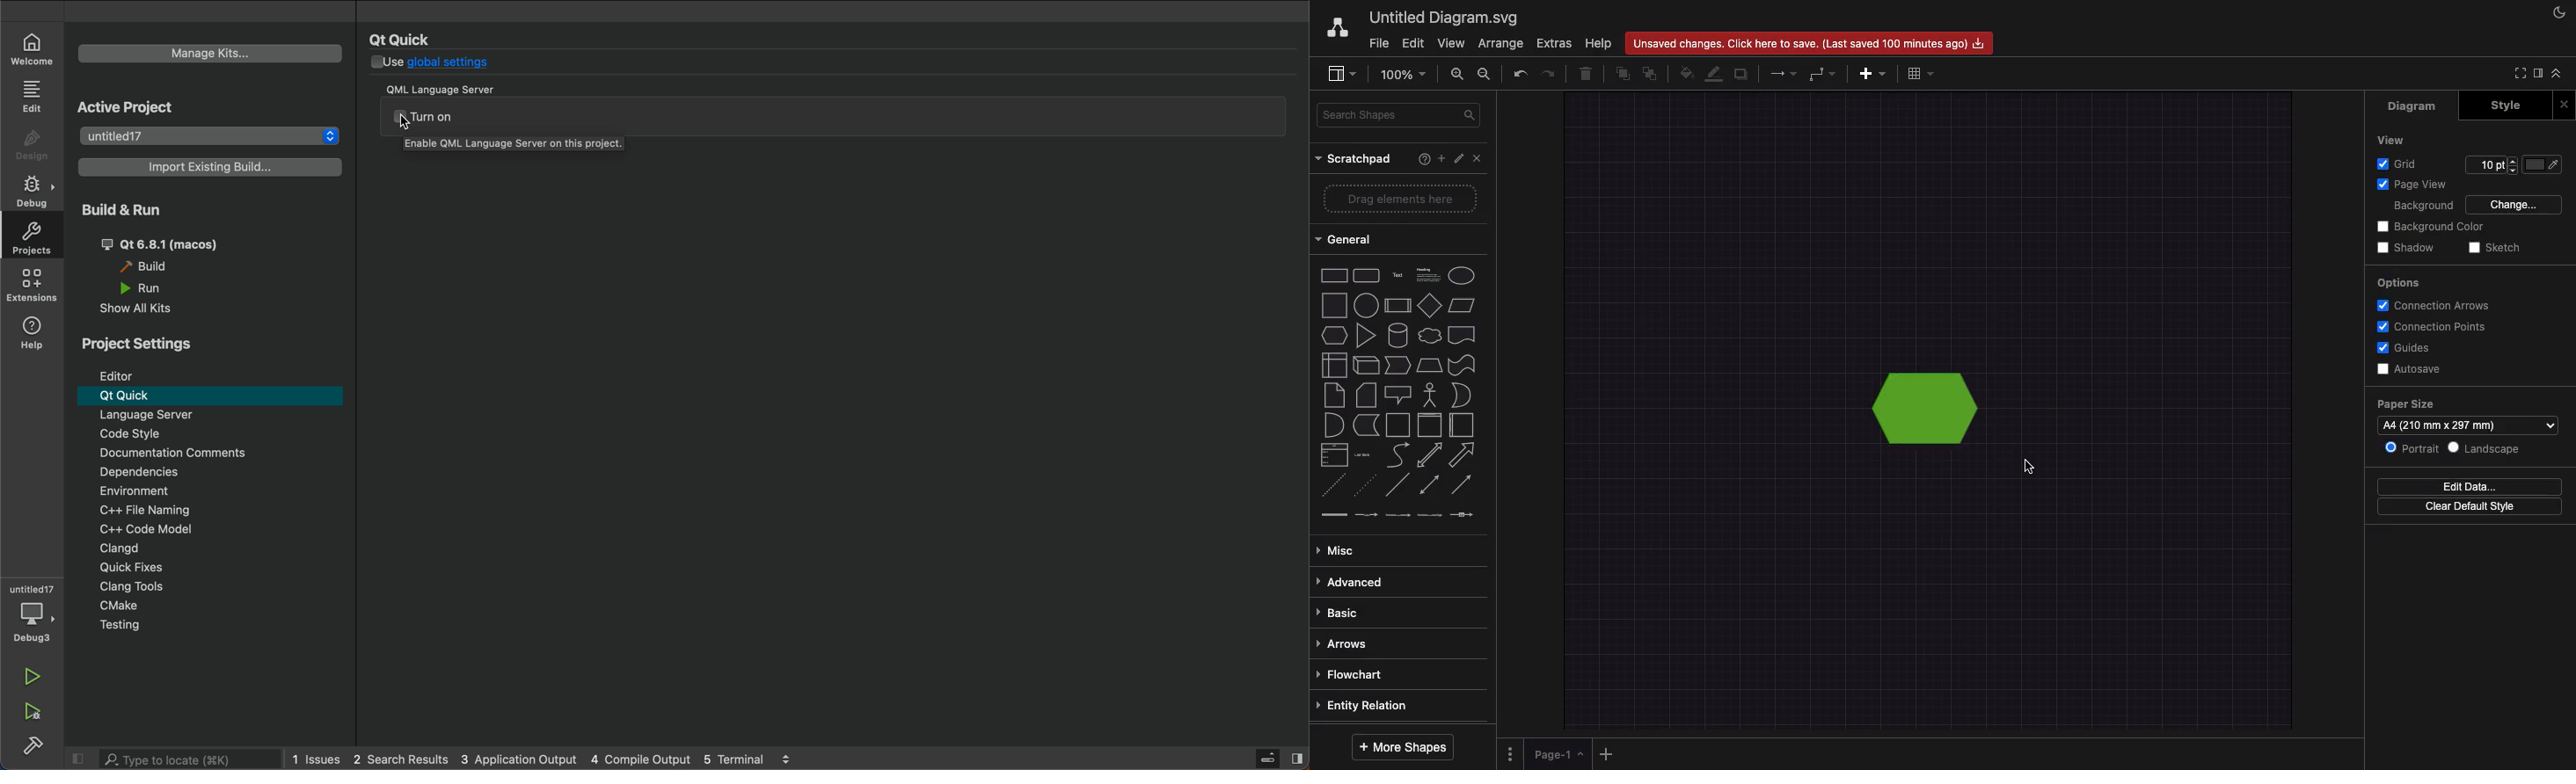 The width and height of the screenshot is (2576, 784). What do you see at coordinates (1650, 73) in the screenshot?
I see `To the back` at bounding box center [1650, 73].